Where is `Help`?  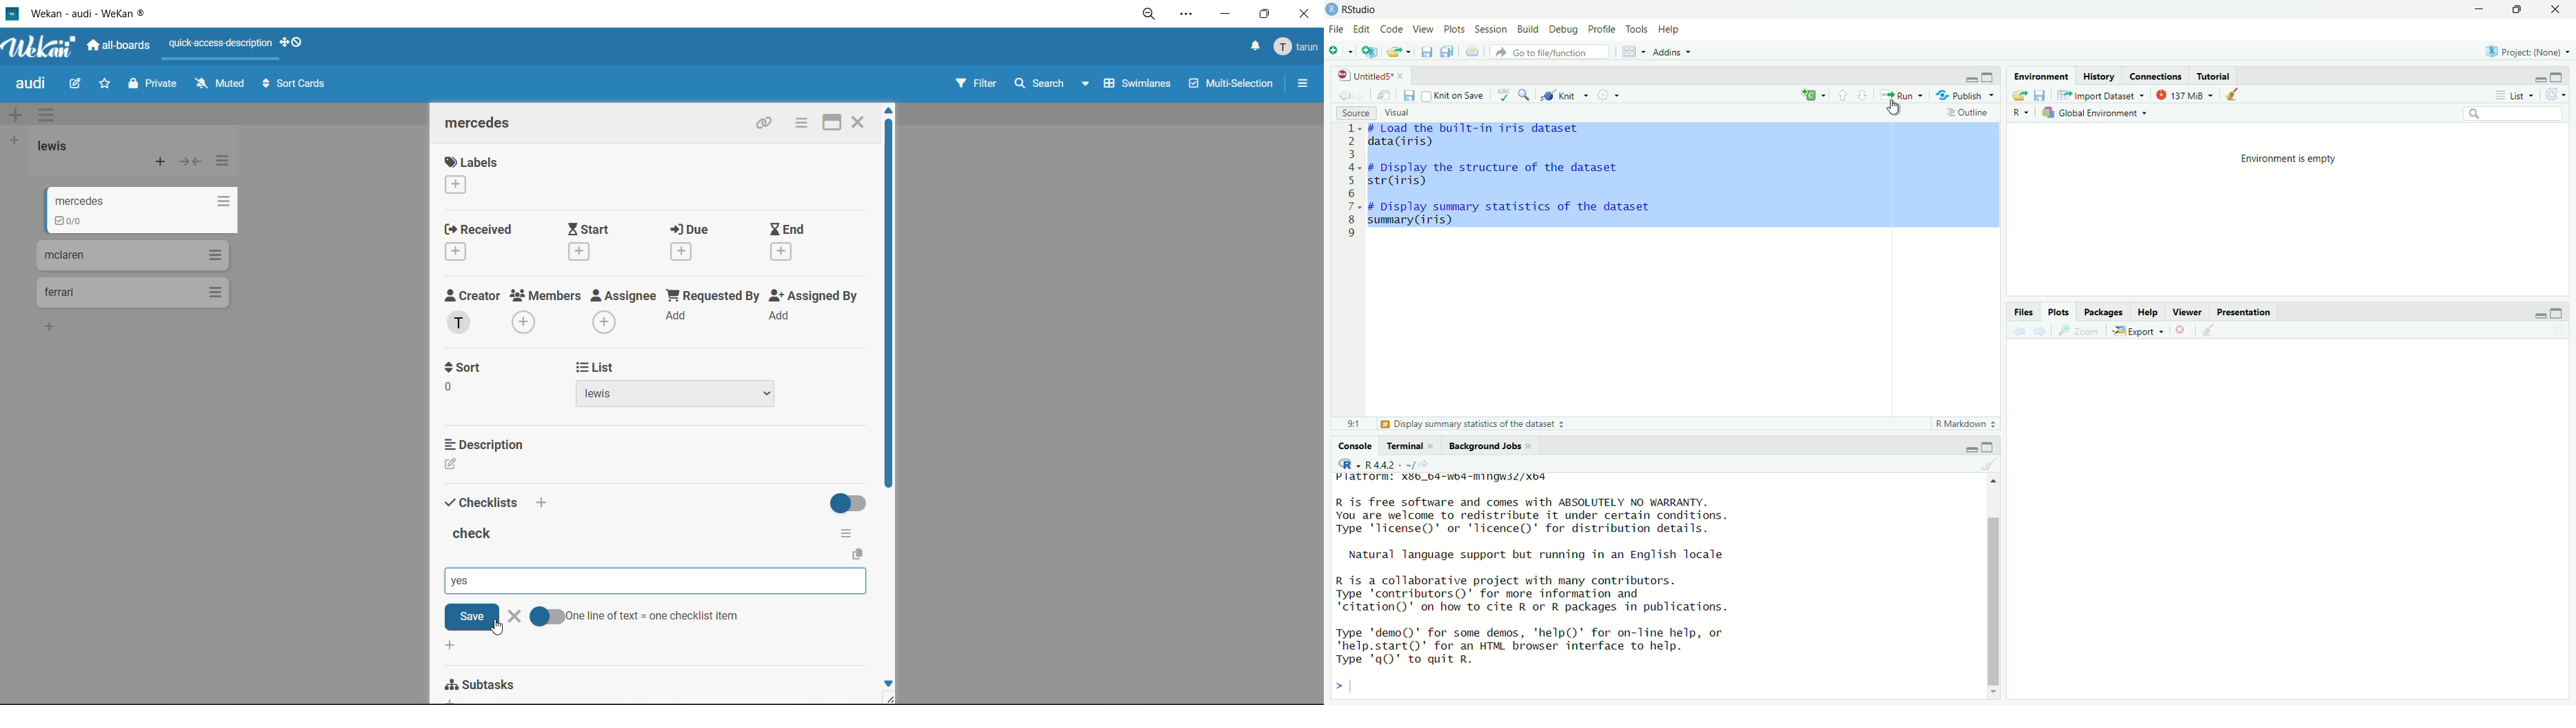
Help is located at coordinates (1670, 29).